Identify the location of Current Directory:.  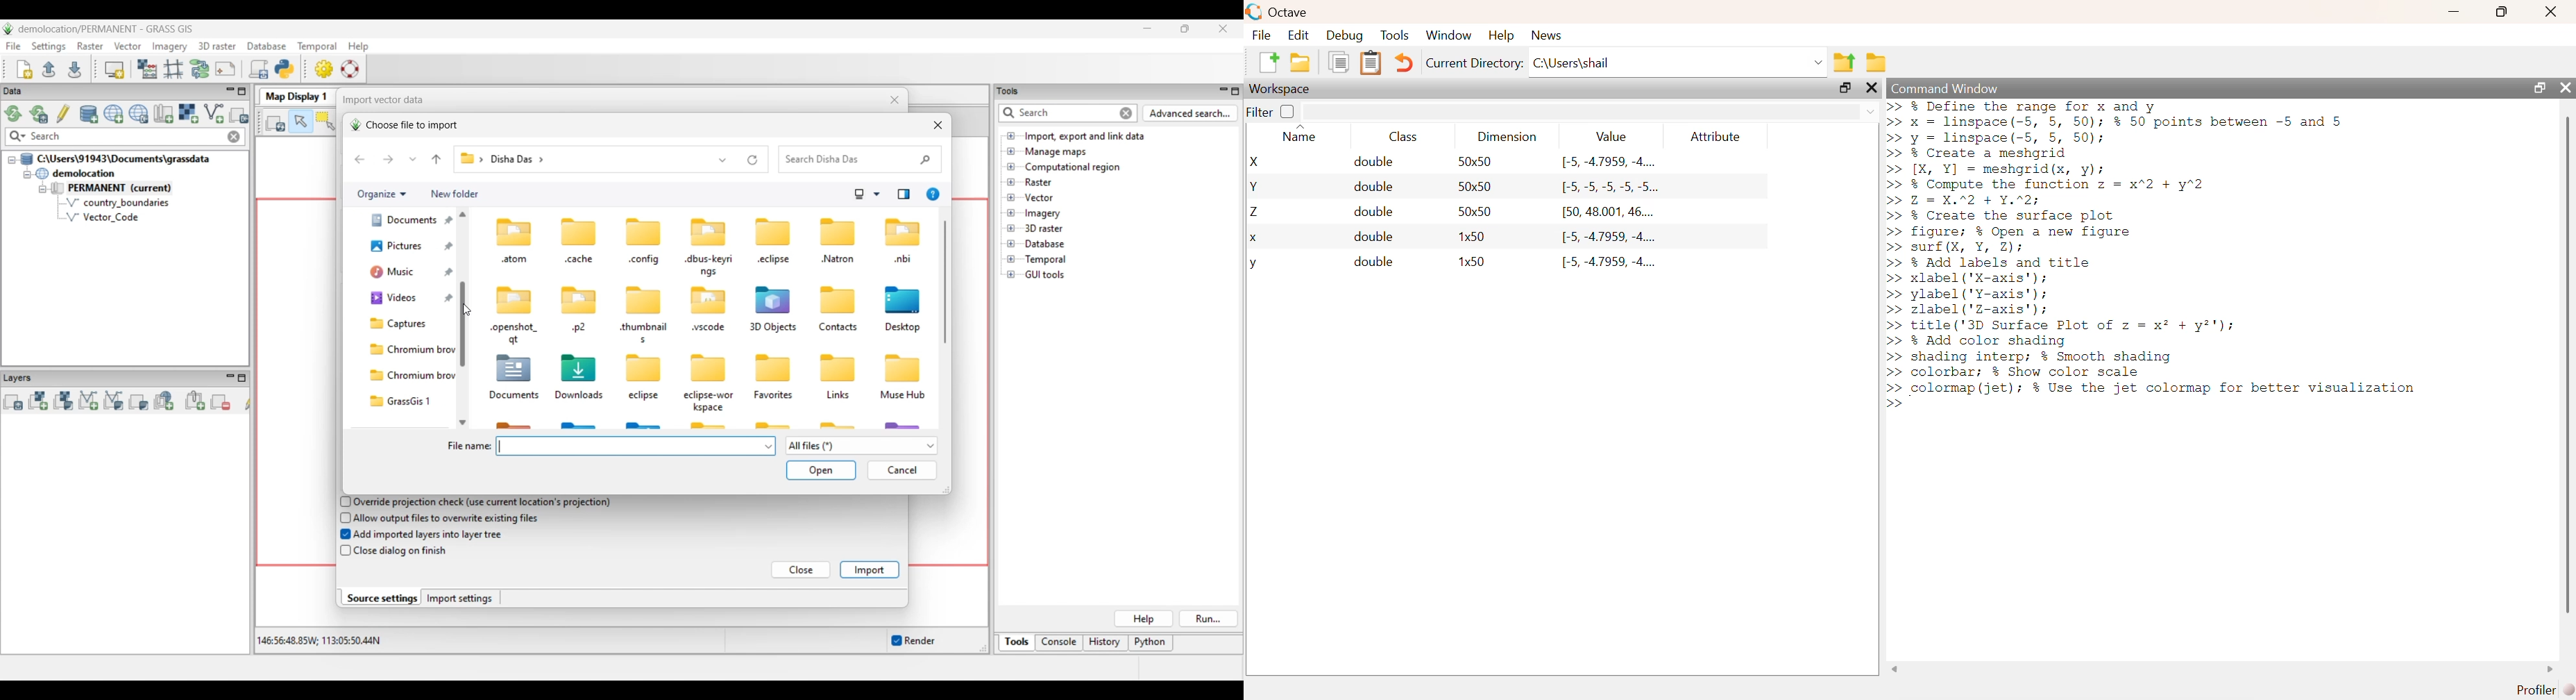
(1475, 63).